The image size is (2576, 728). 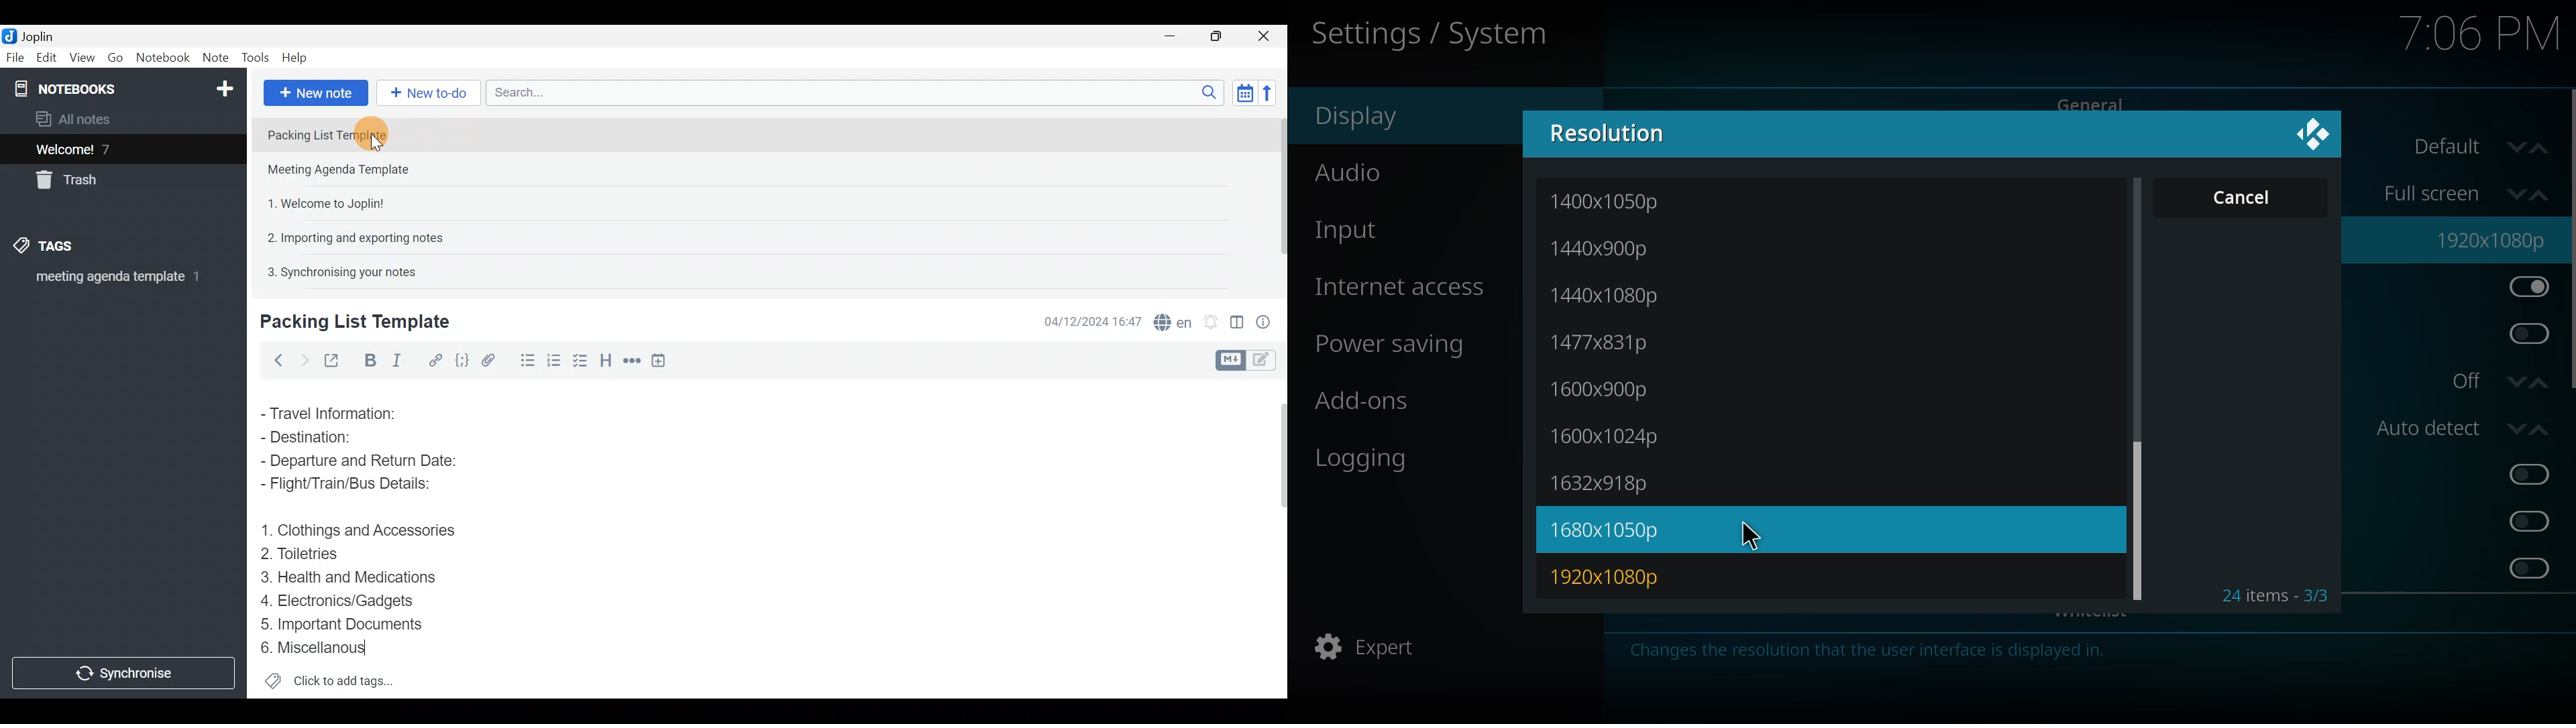 What do you see at coordinates (1221, 36) in the screenshot?
I see `Maximise` at bounding box center [1221, 36].